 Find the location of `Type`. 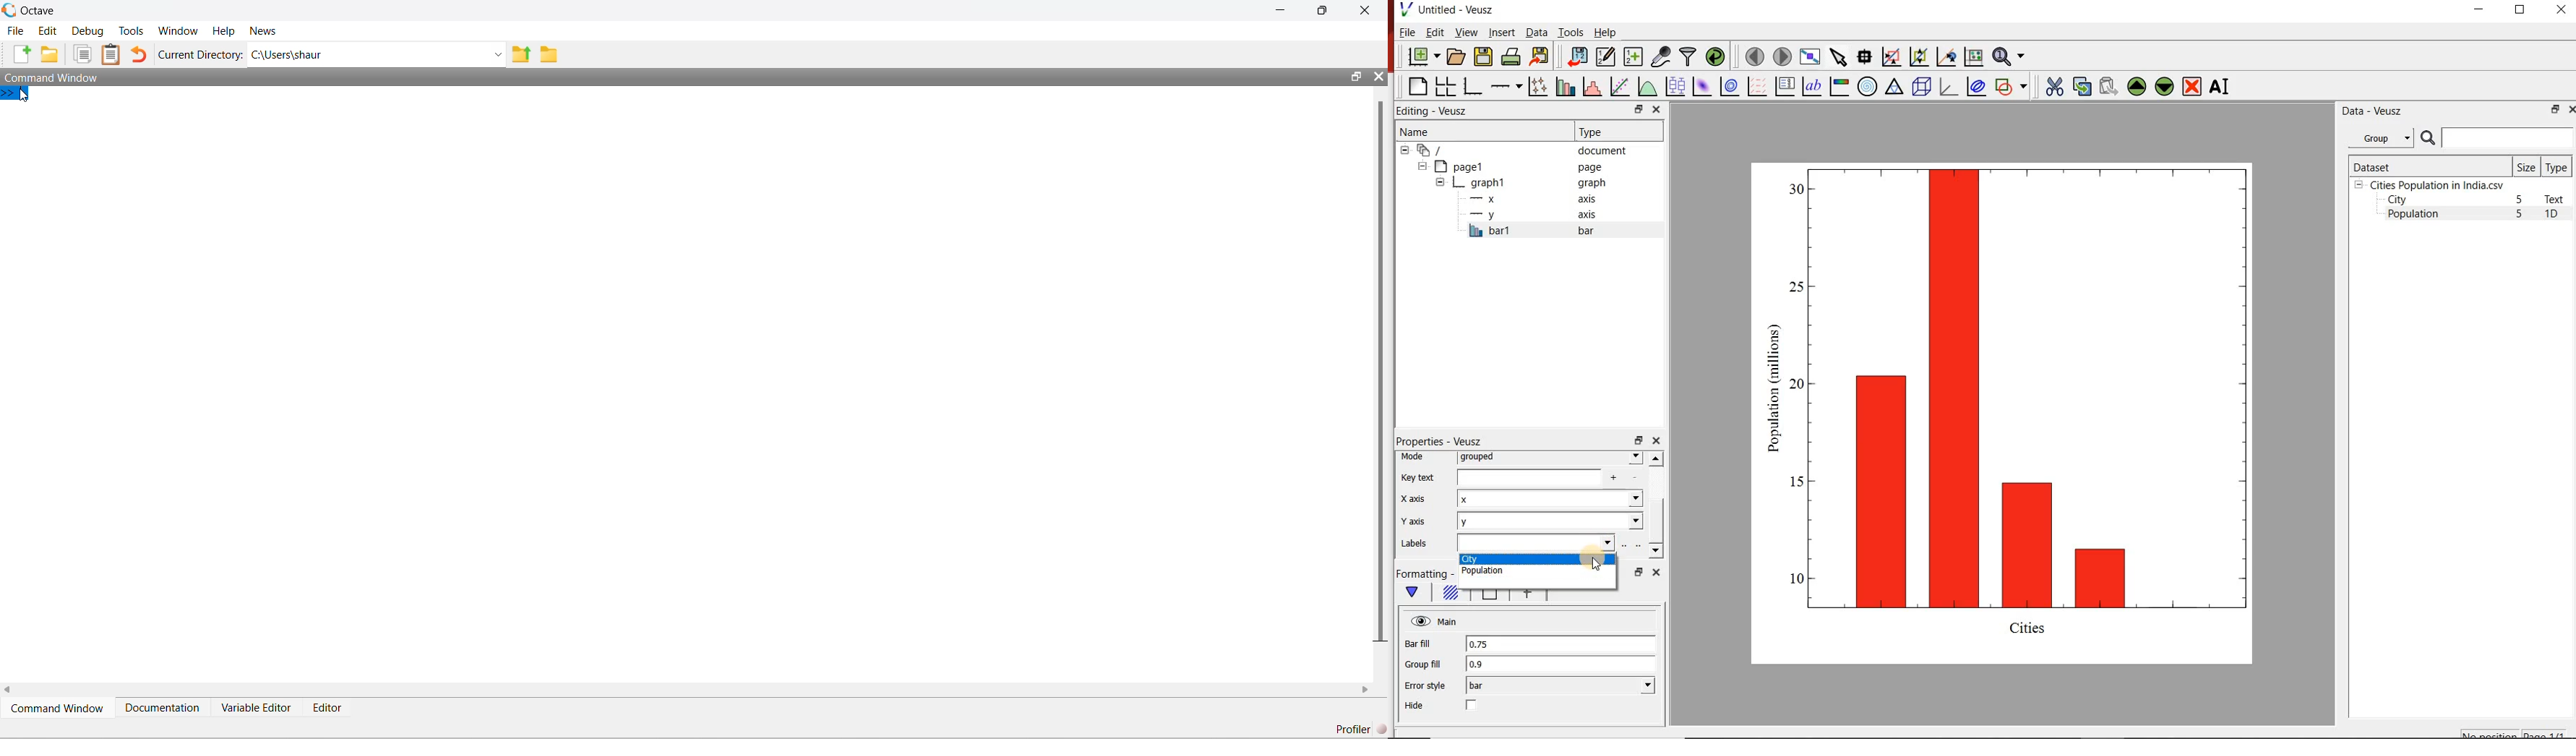

Type is located at coordinates (2558, 166).